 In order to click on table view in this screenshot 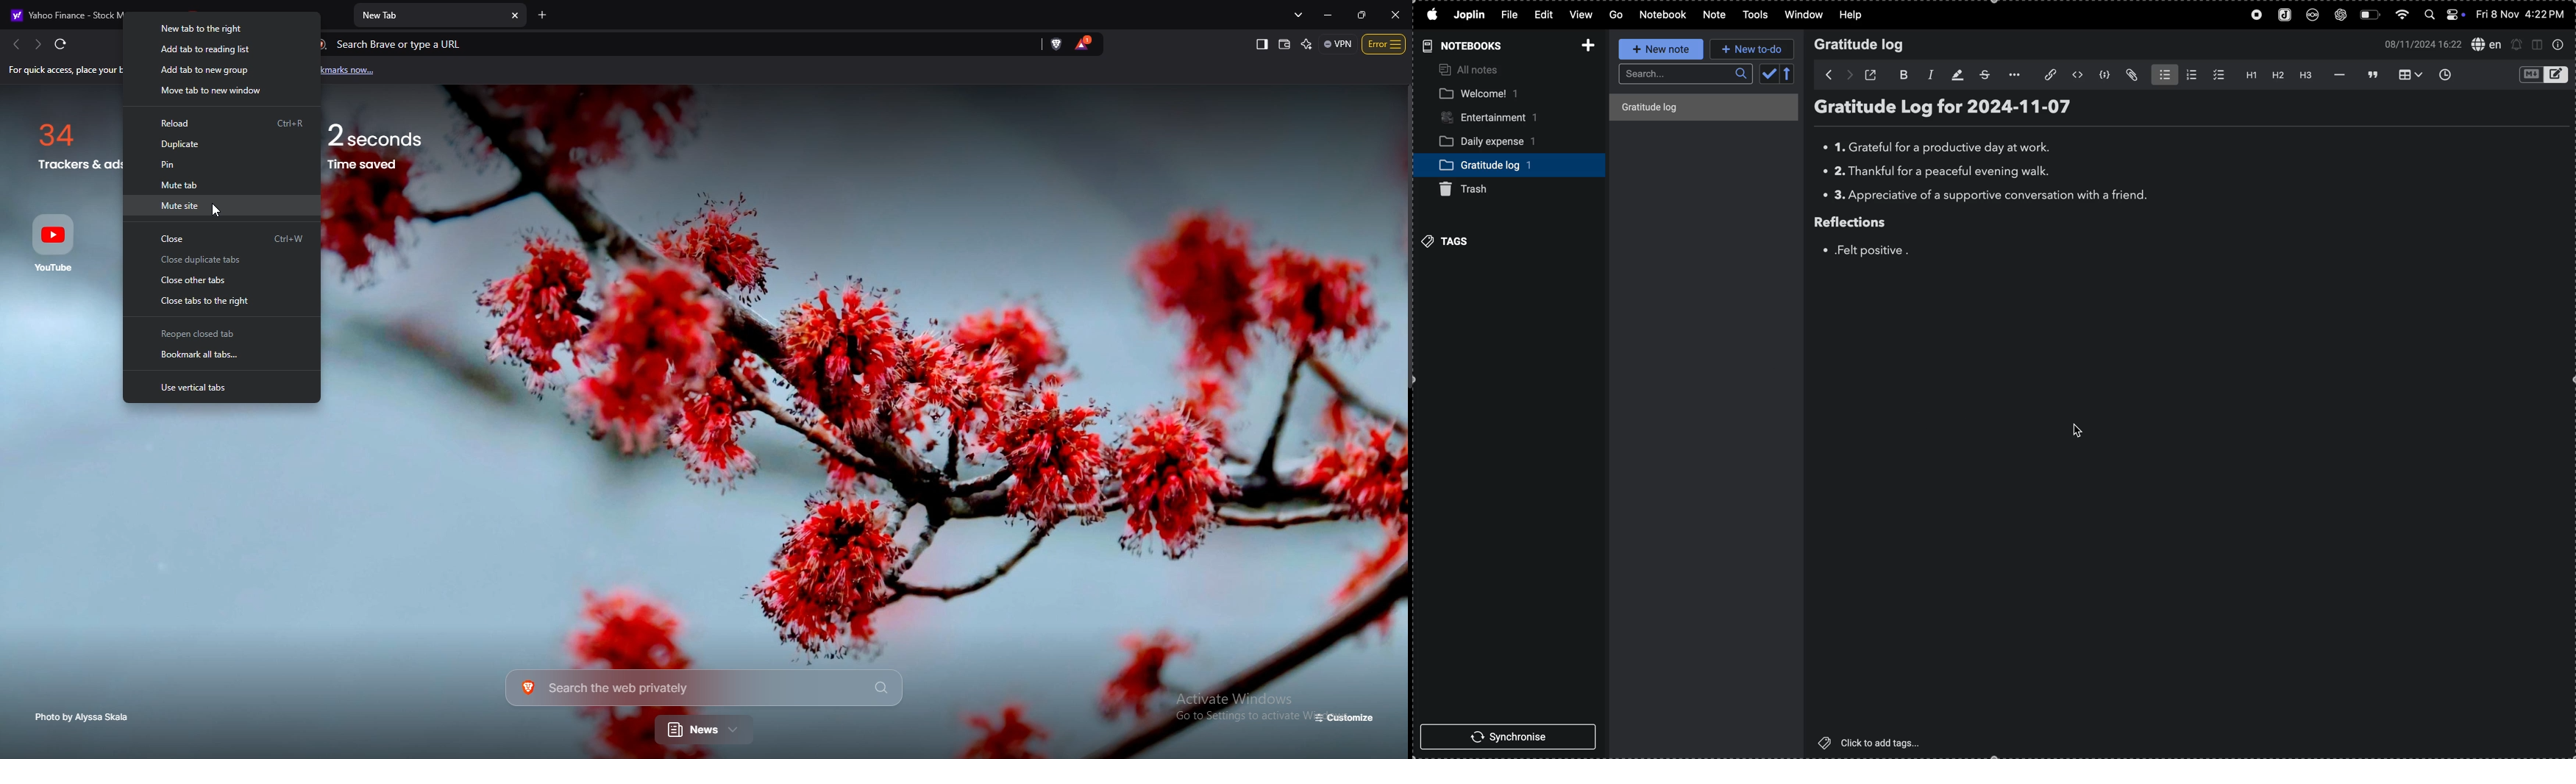, I will do `click(2408, 74)`.